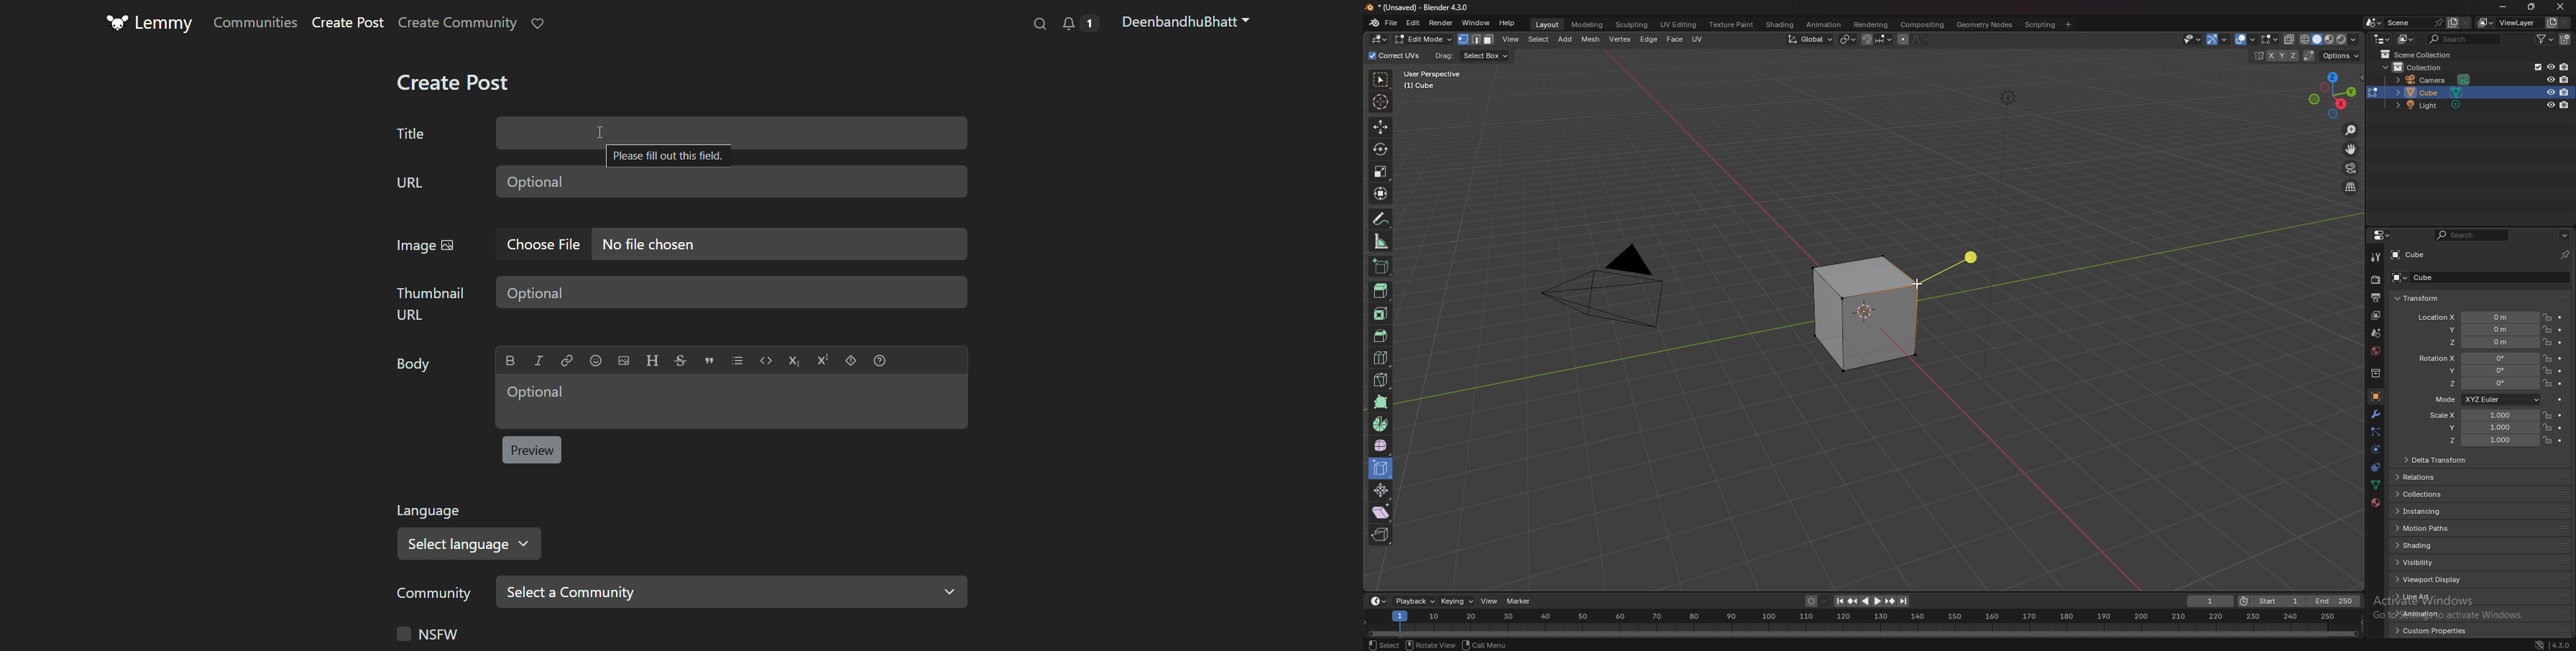  Describe the element at coordinates (2240, 39) in the screenshot. I see `show gizmo` at that location.